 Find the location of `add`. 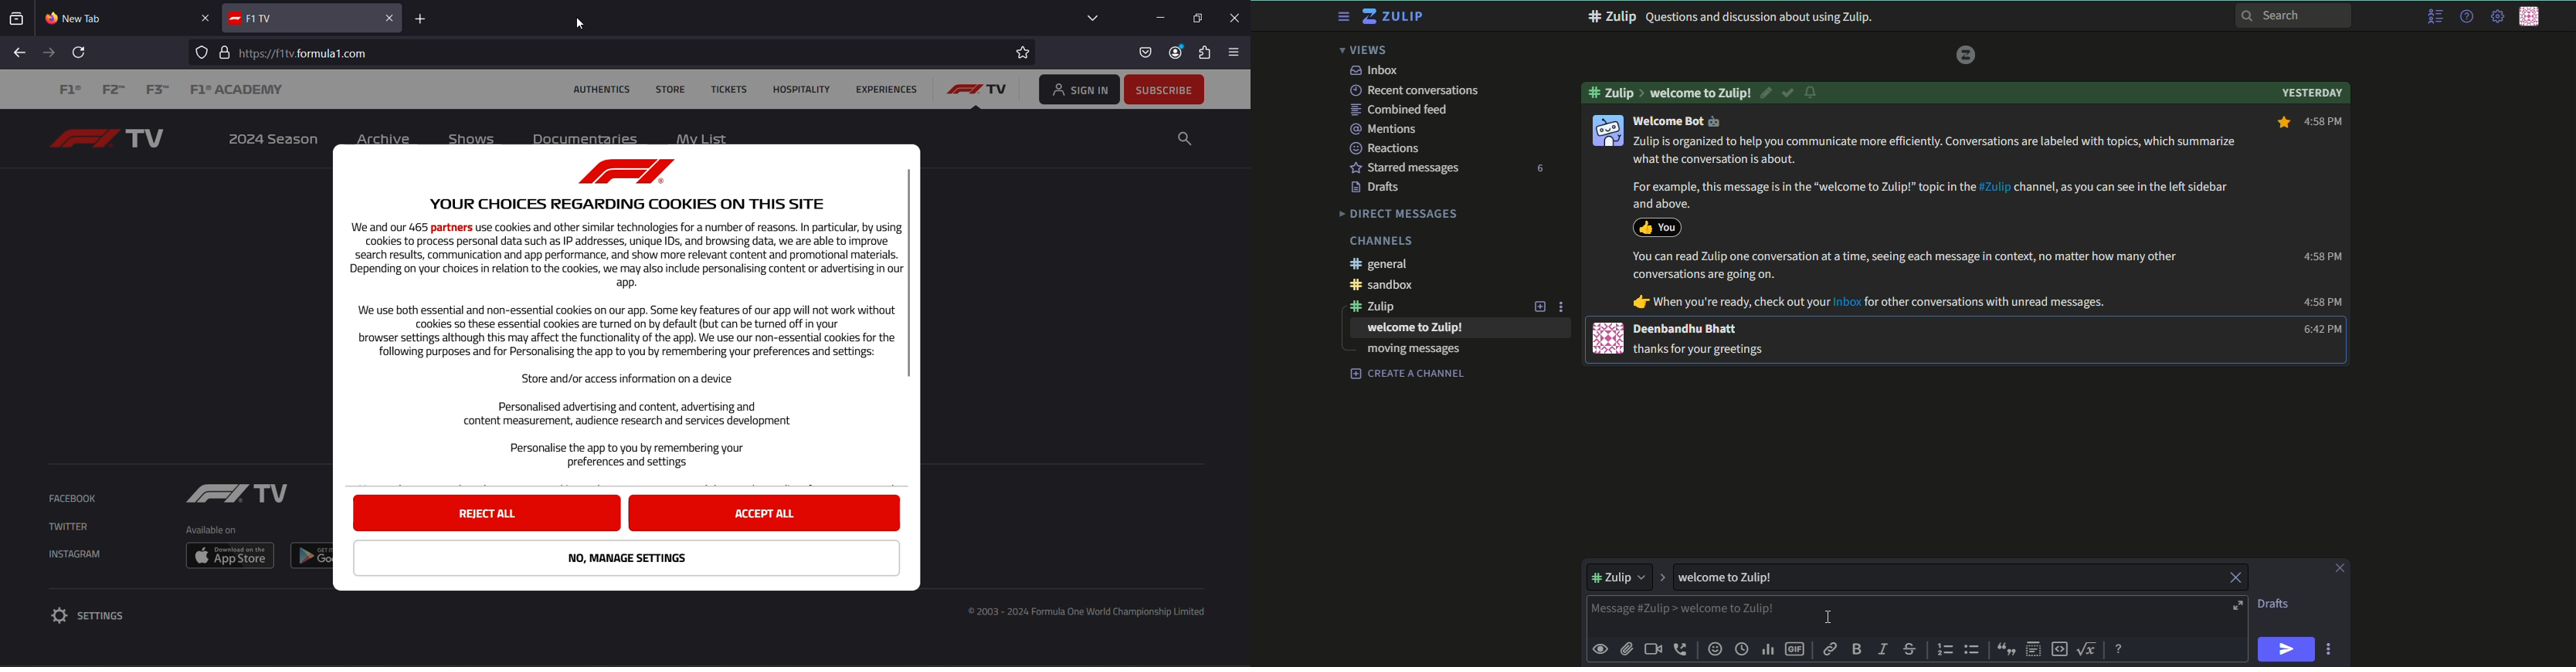

add is located at coordinates (1538, 306).